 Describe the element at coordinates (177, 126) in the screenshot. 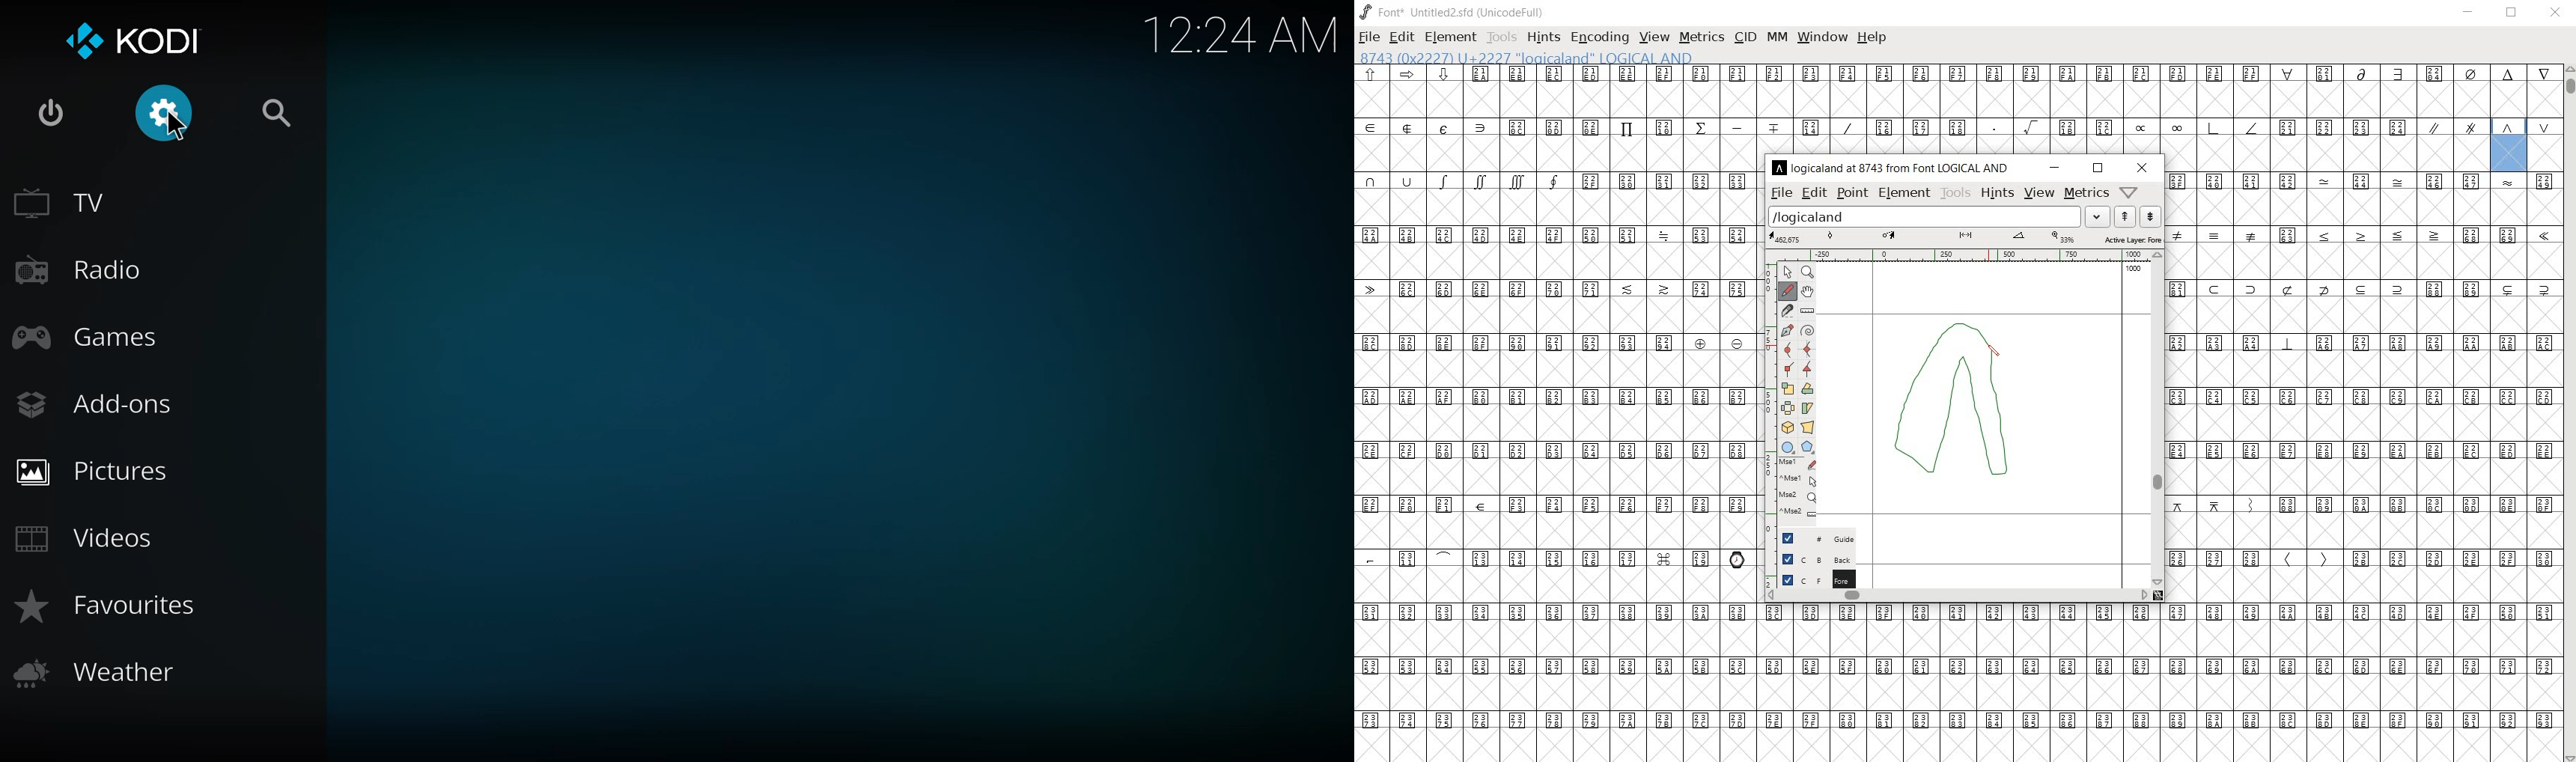

I see `Cursor` at that location.